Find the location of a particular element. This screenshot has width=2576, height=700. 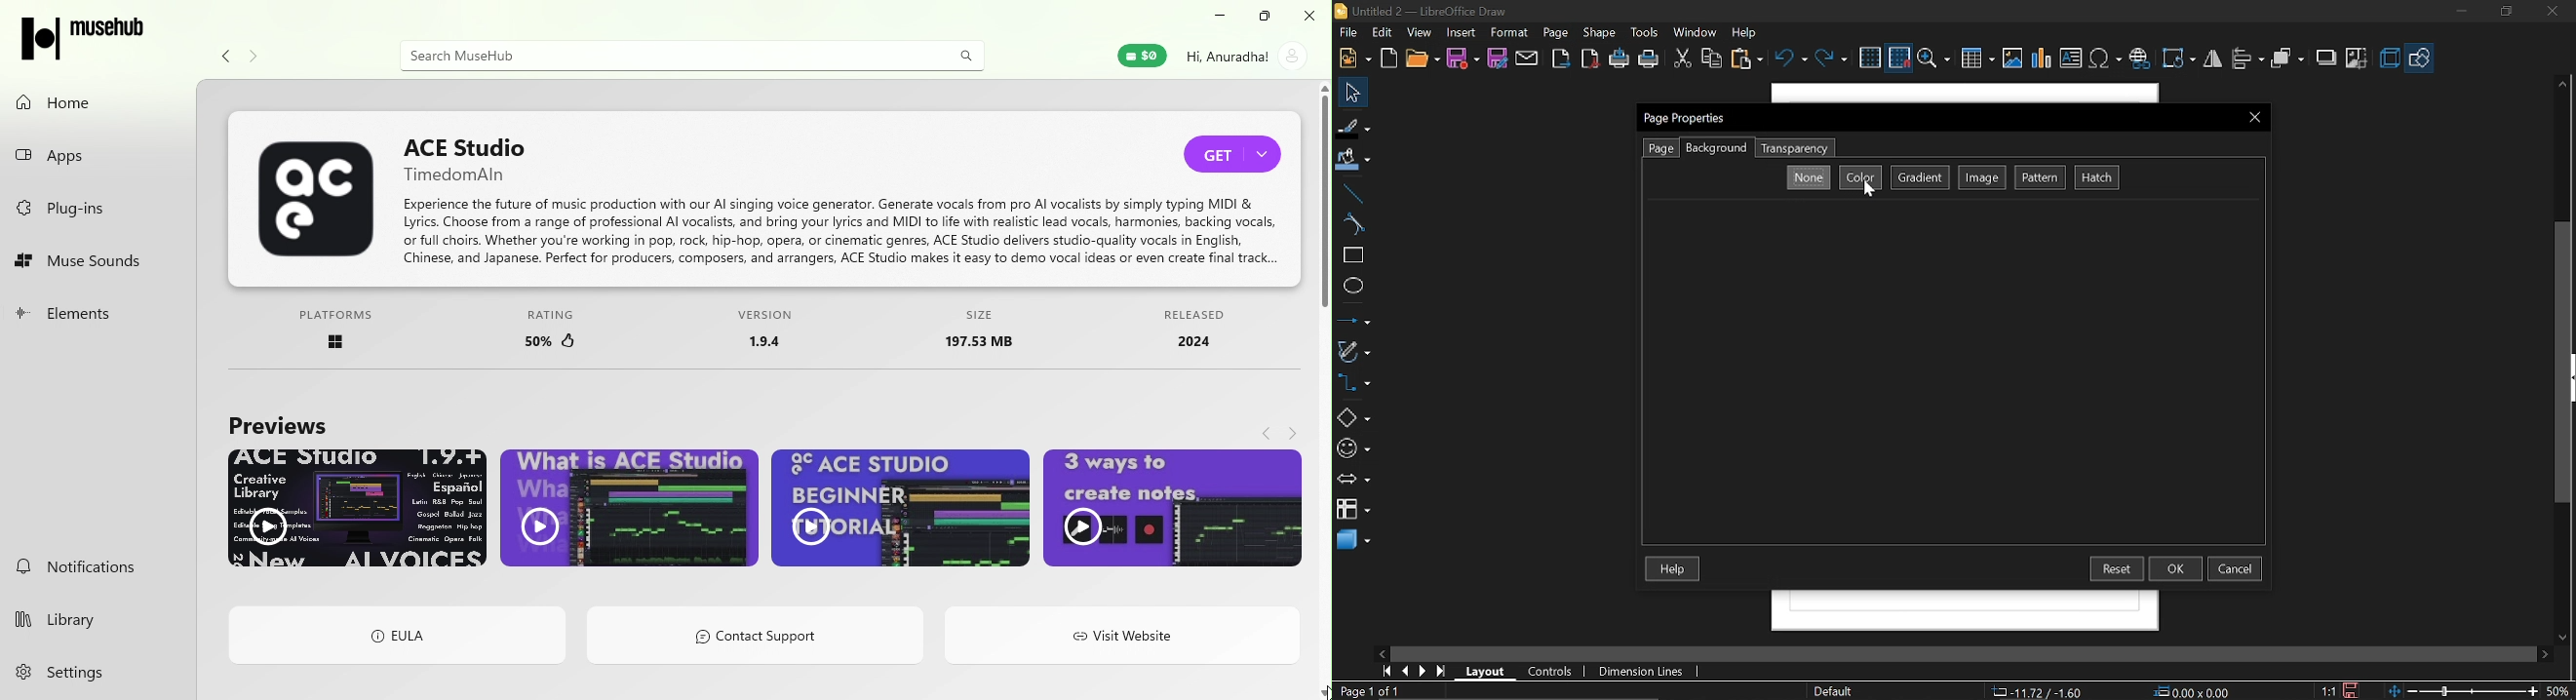

Edit is located at coordinates (1381, 33).